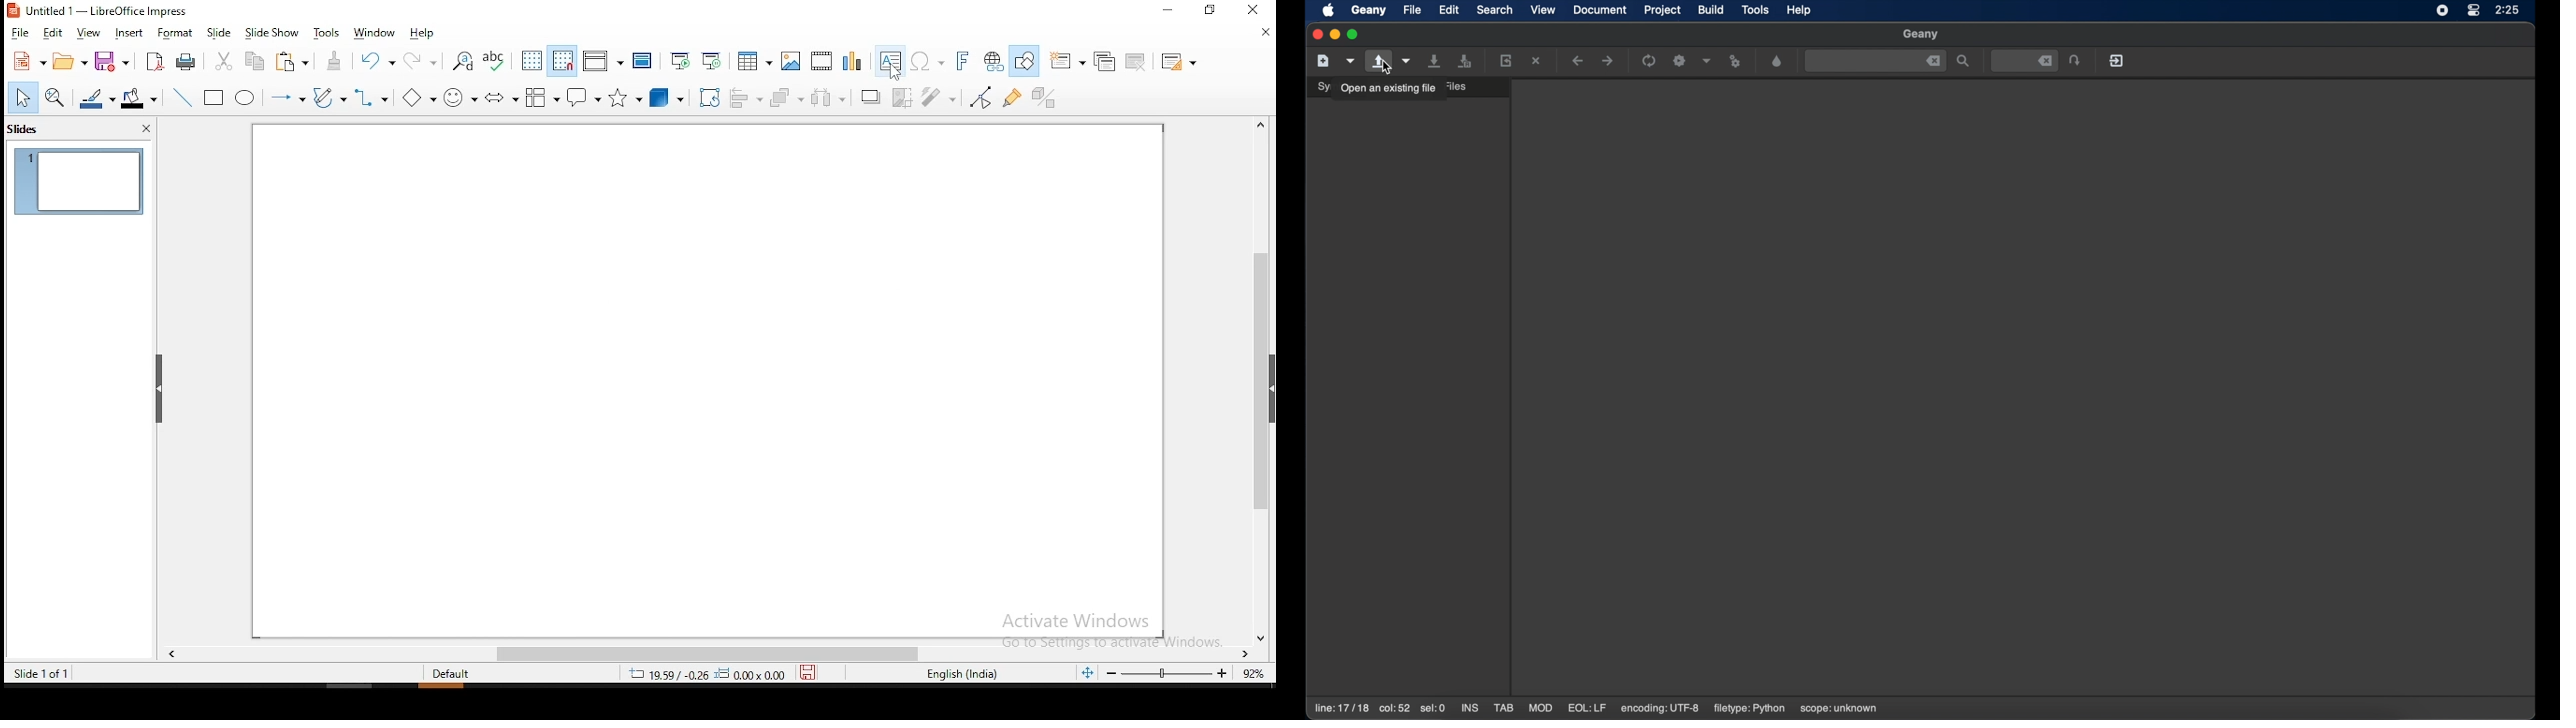 Image resolution: width=2576 pixels, height=728 pixels. I want to click on fit slide to current window, so click(1087, 672).